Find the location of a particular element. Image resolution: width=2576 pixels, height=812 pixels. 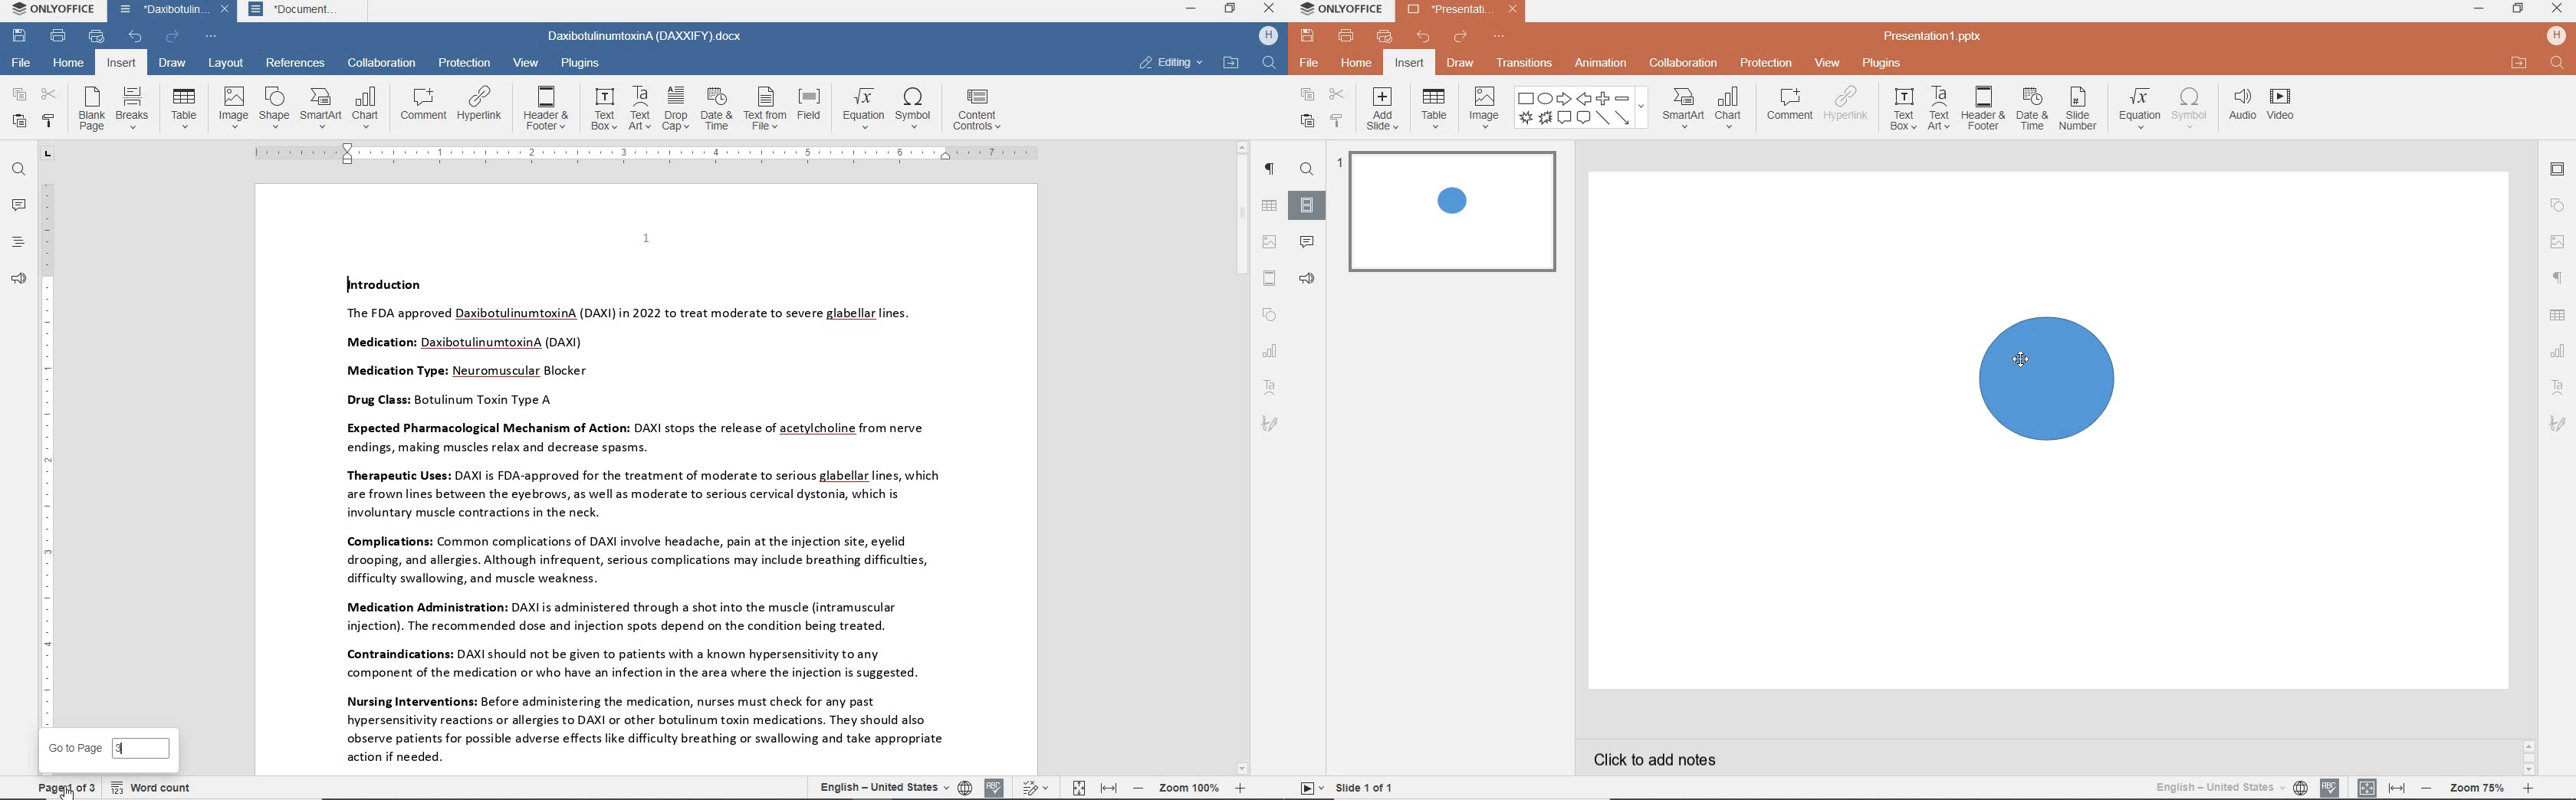

scrollbar is located at coordinates (1243, 459).